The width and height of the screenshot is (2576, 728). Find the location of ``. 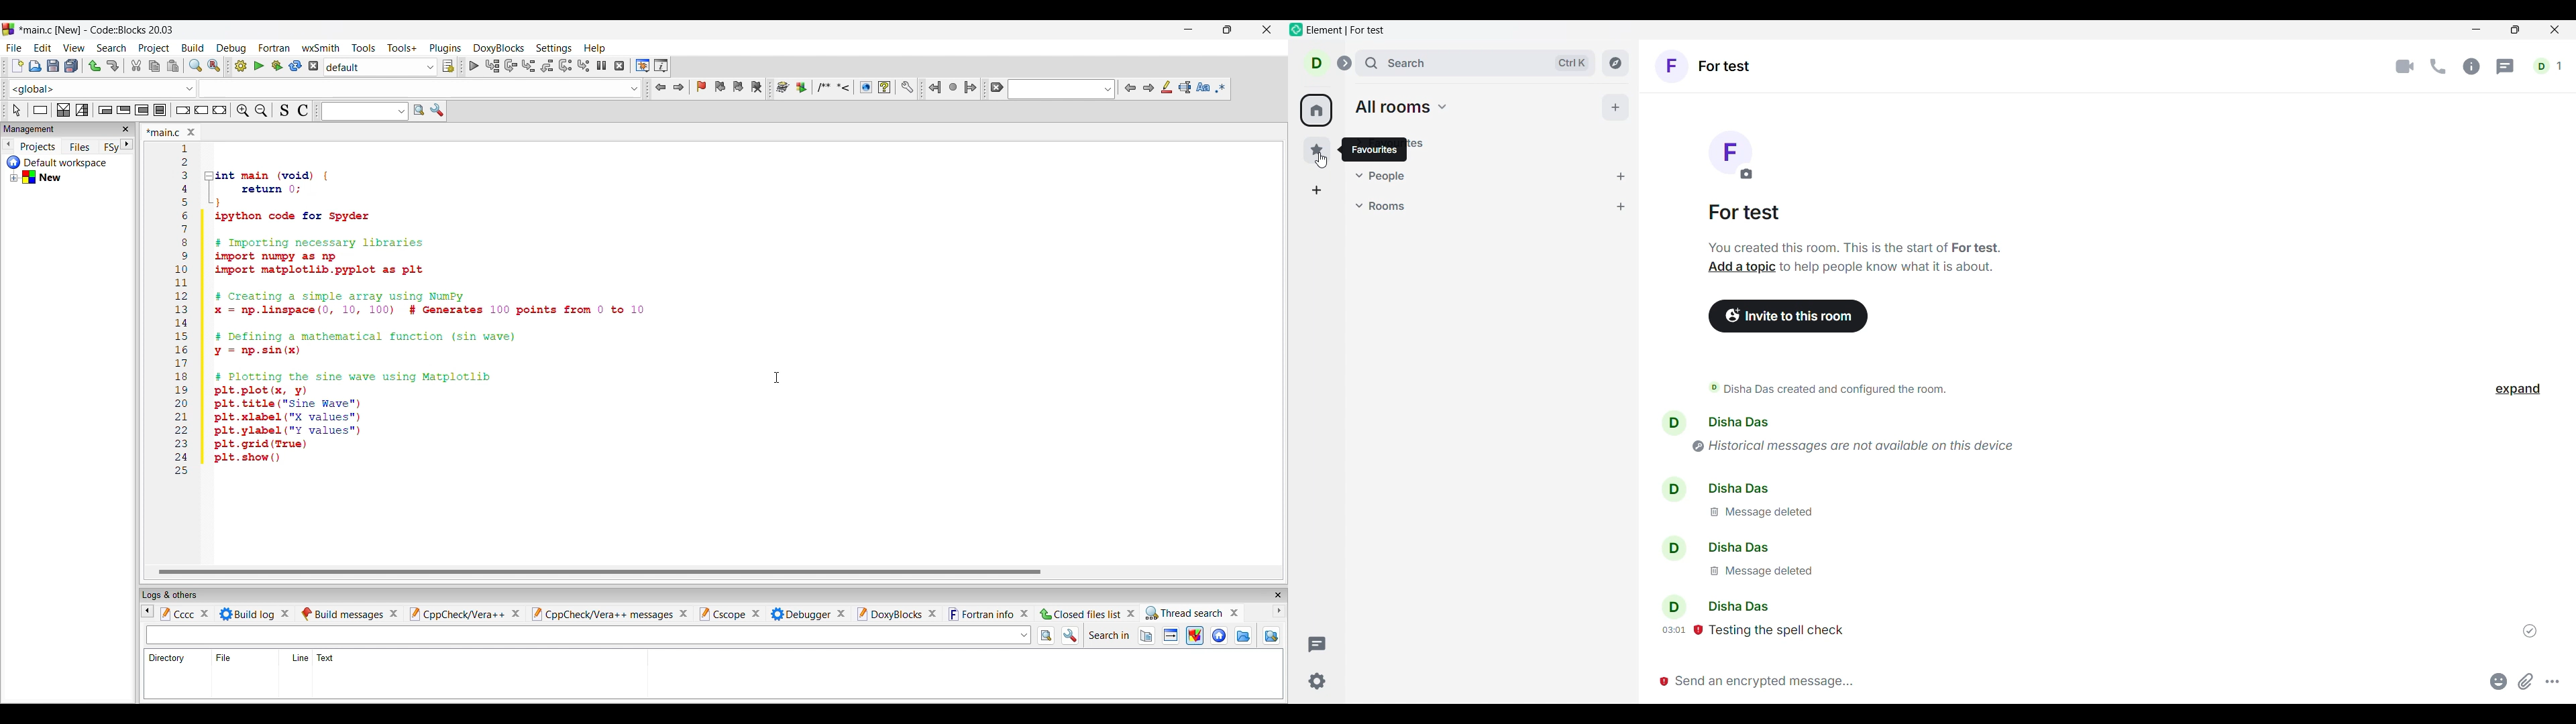

 is located at coordinates (806, 613).